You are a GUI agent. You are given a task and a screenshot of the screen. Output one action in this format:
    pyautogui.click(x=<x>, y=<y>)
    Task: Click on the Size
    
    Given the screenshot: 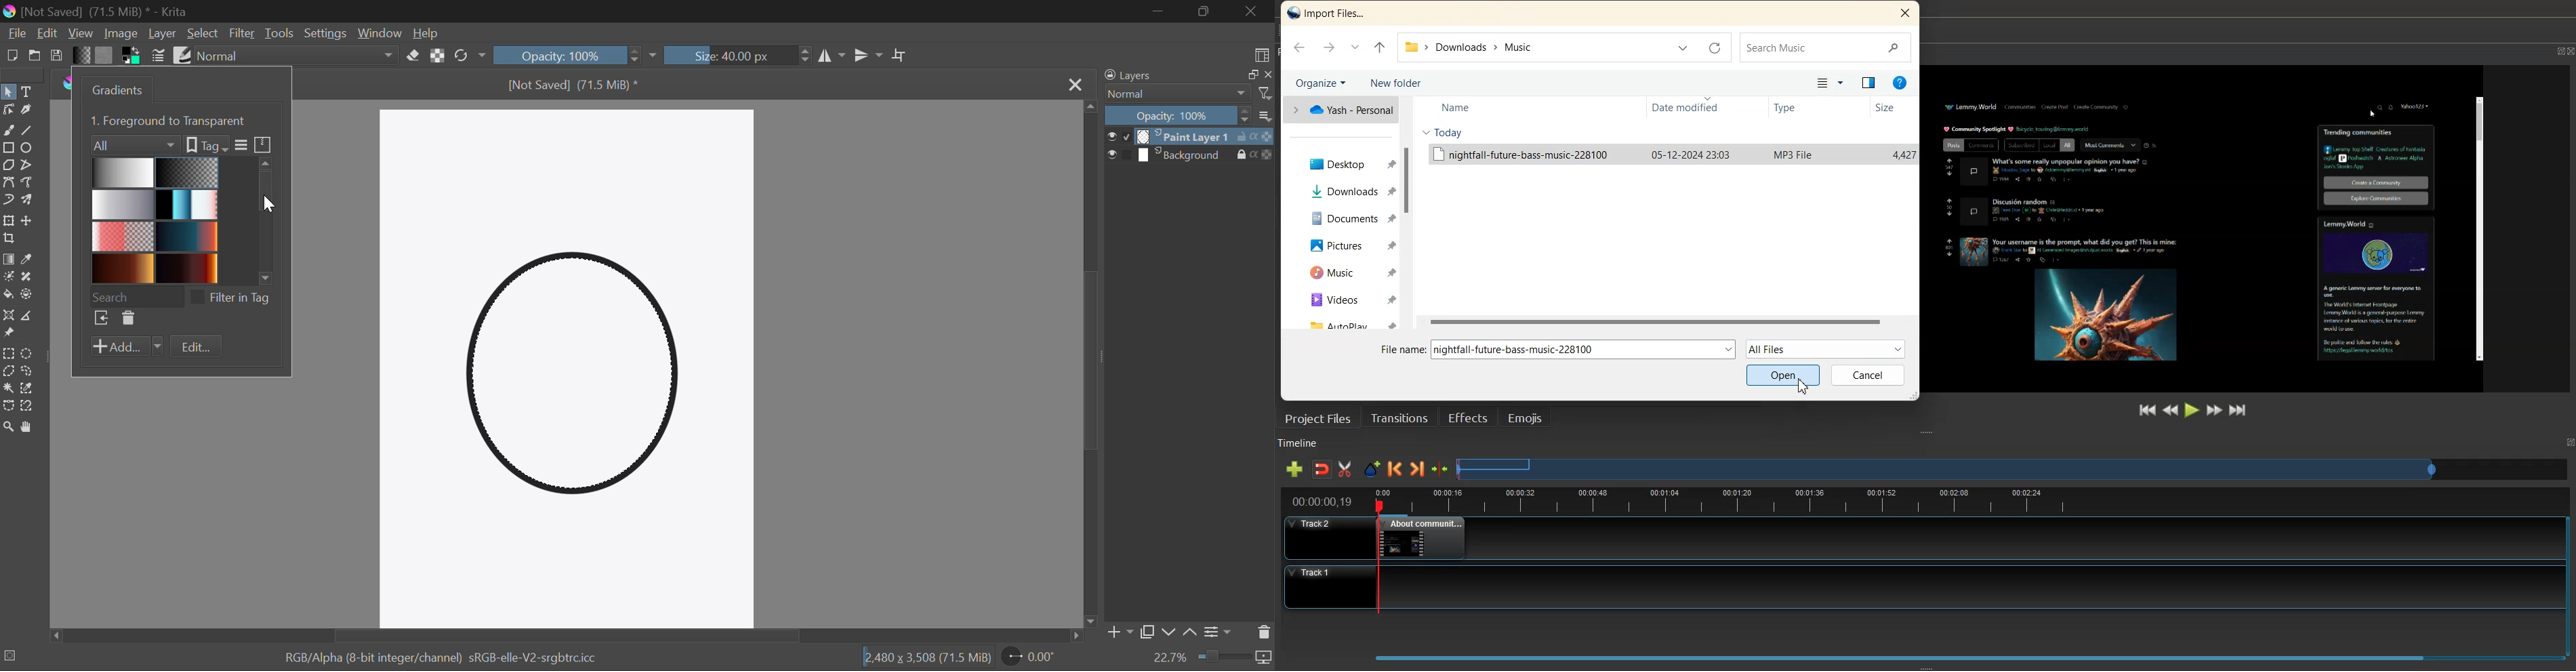 What is the action you would take?
    pyautogui.click(x=1895, y=106)
    